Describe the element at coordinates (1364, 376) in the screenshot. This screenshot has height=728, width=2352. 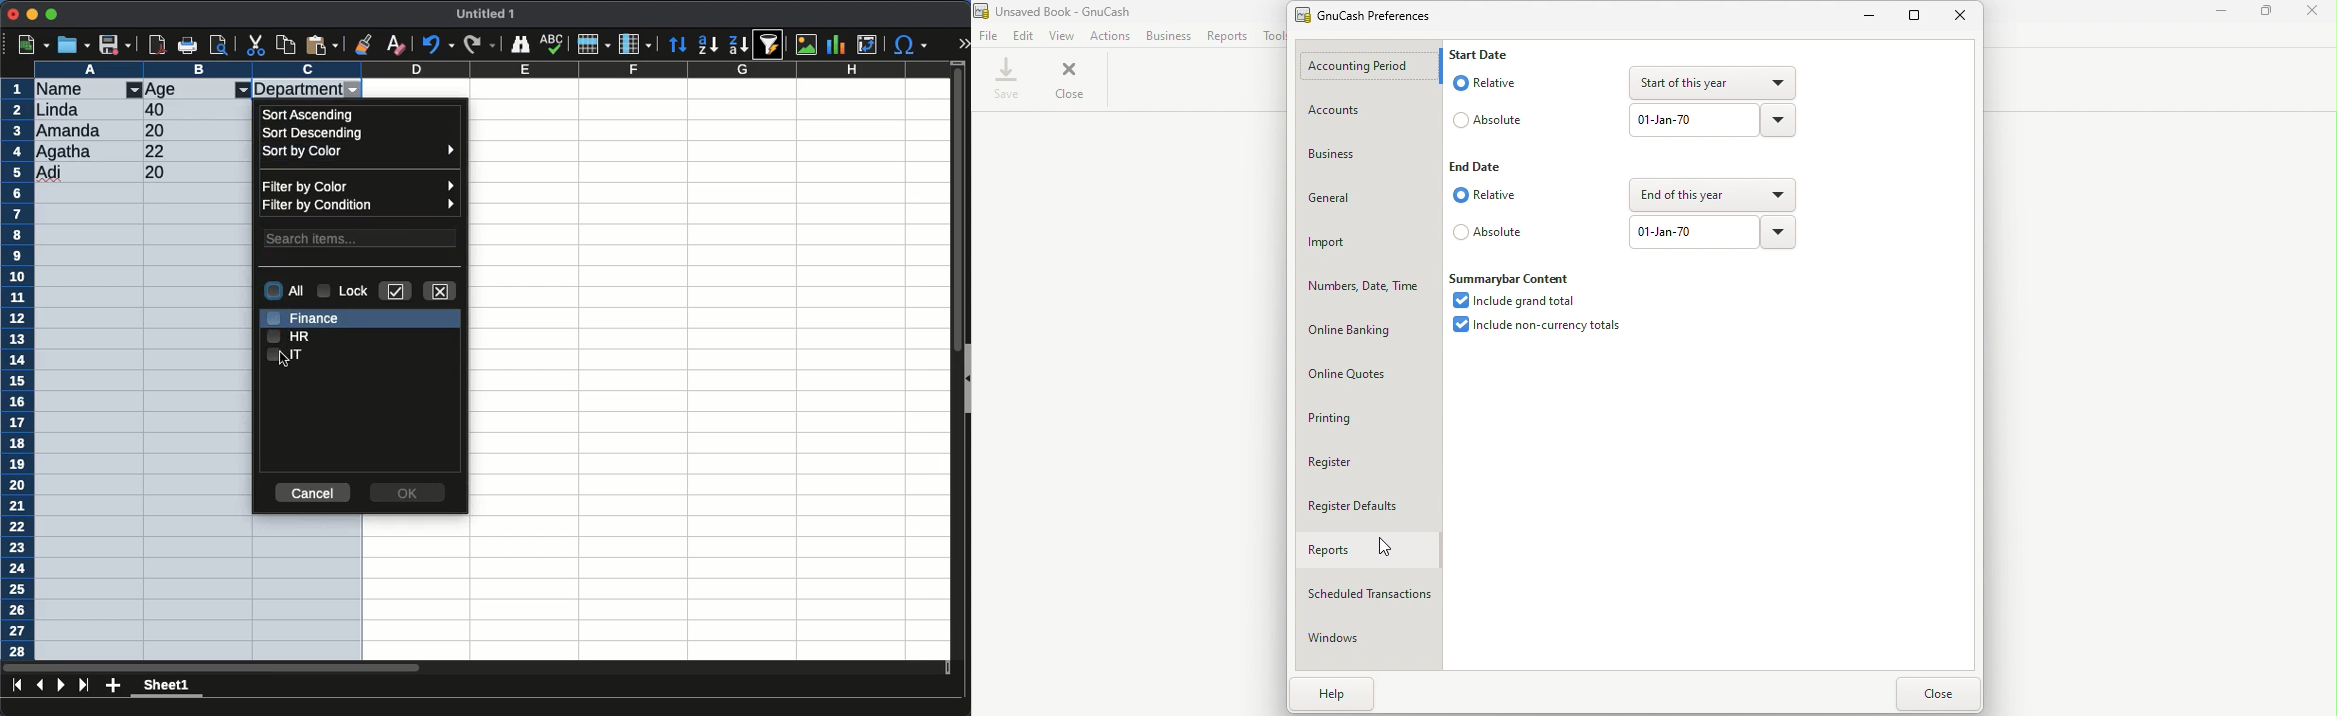
I see `Online Quotes` at that location.